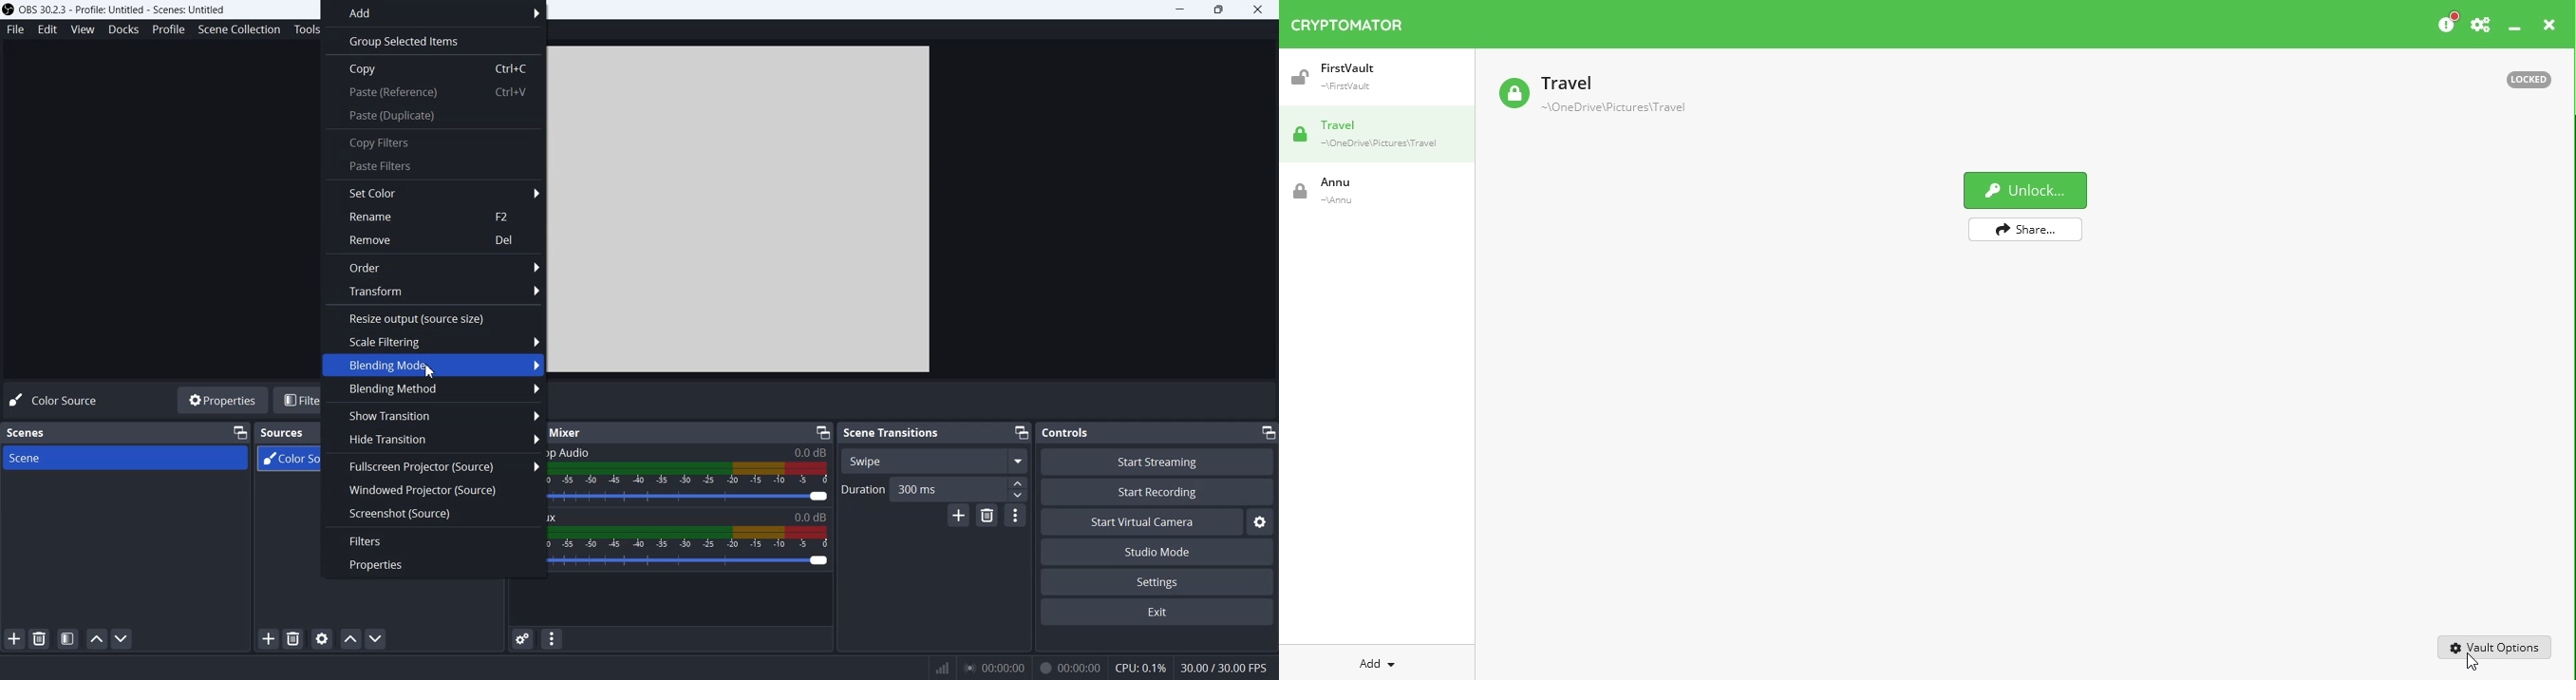 This screenshot has width=2576, height=700. Describe the element at coordinates (1136, 666) in the screenshot. I see `CPU: 0.1%` at that location.